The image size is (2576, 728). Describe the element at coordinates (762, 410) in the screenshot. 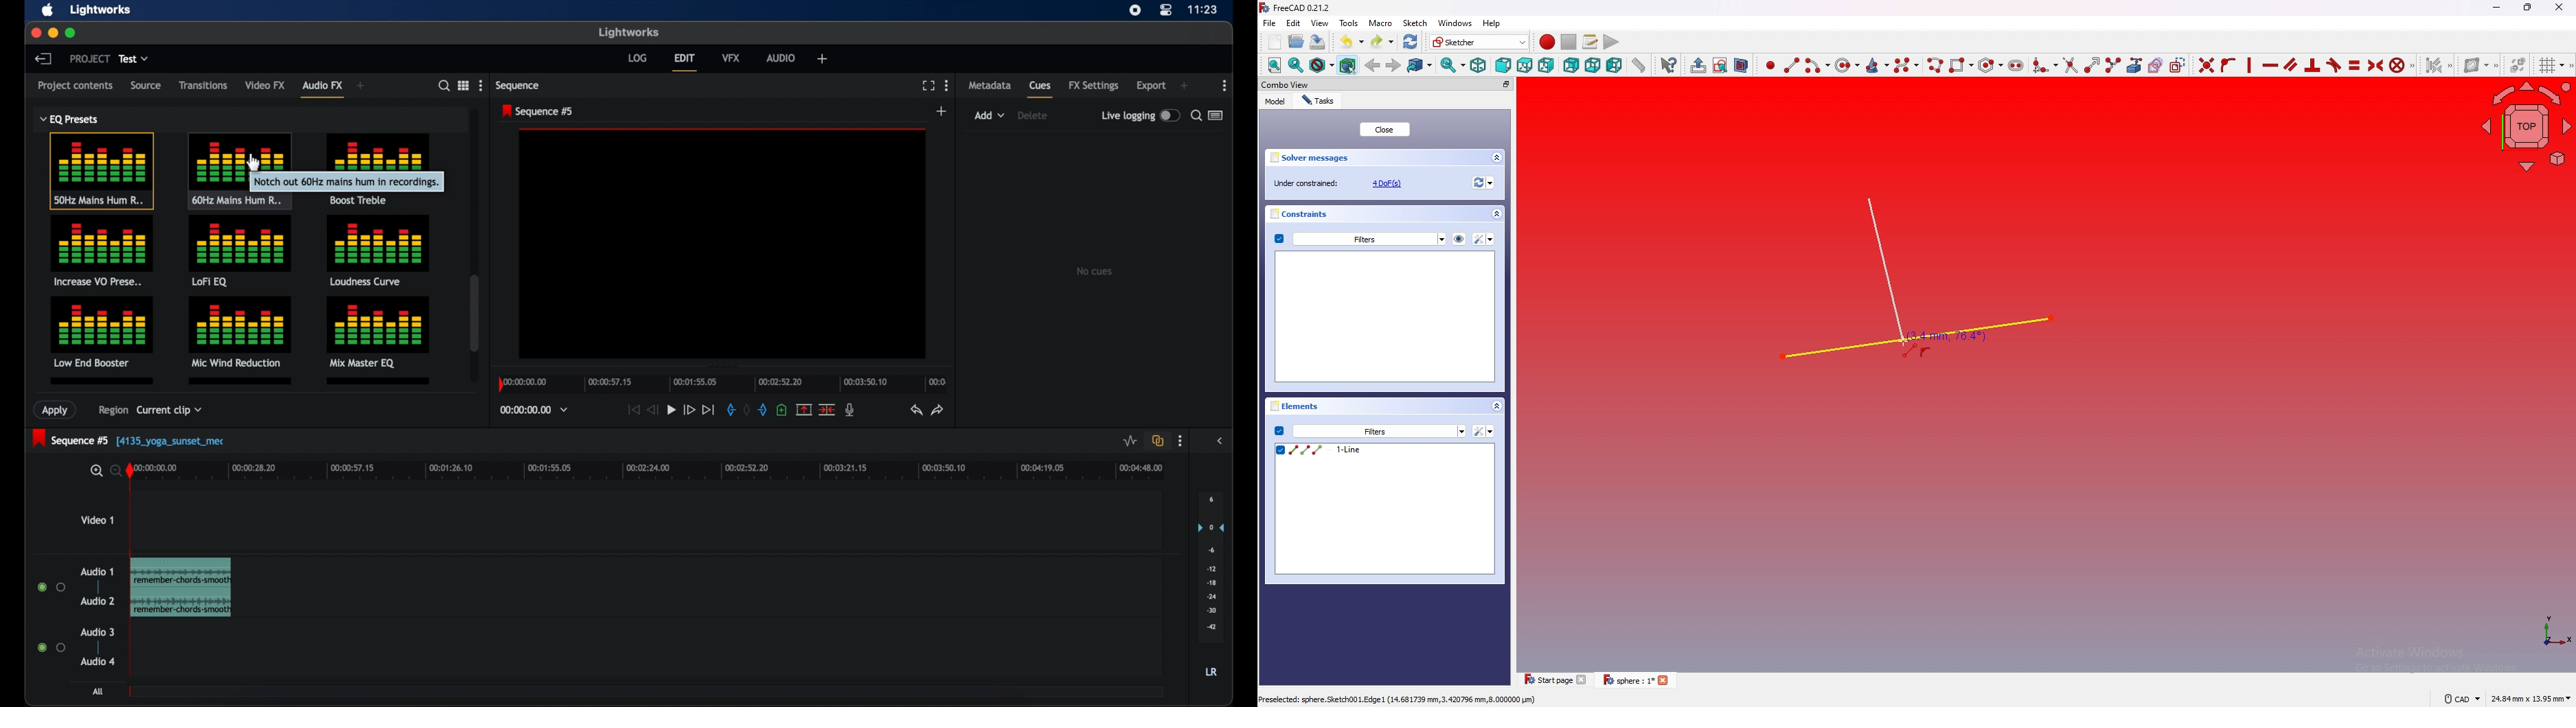

I see `out mark` at that location.